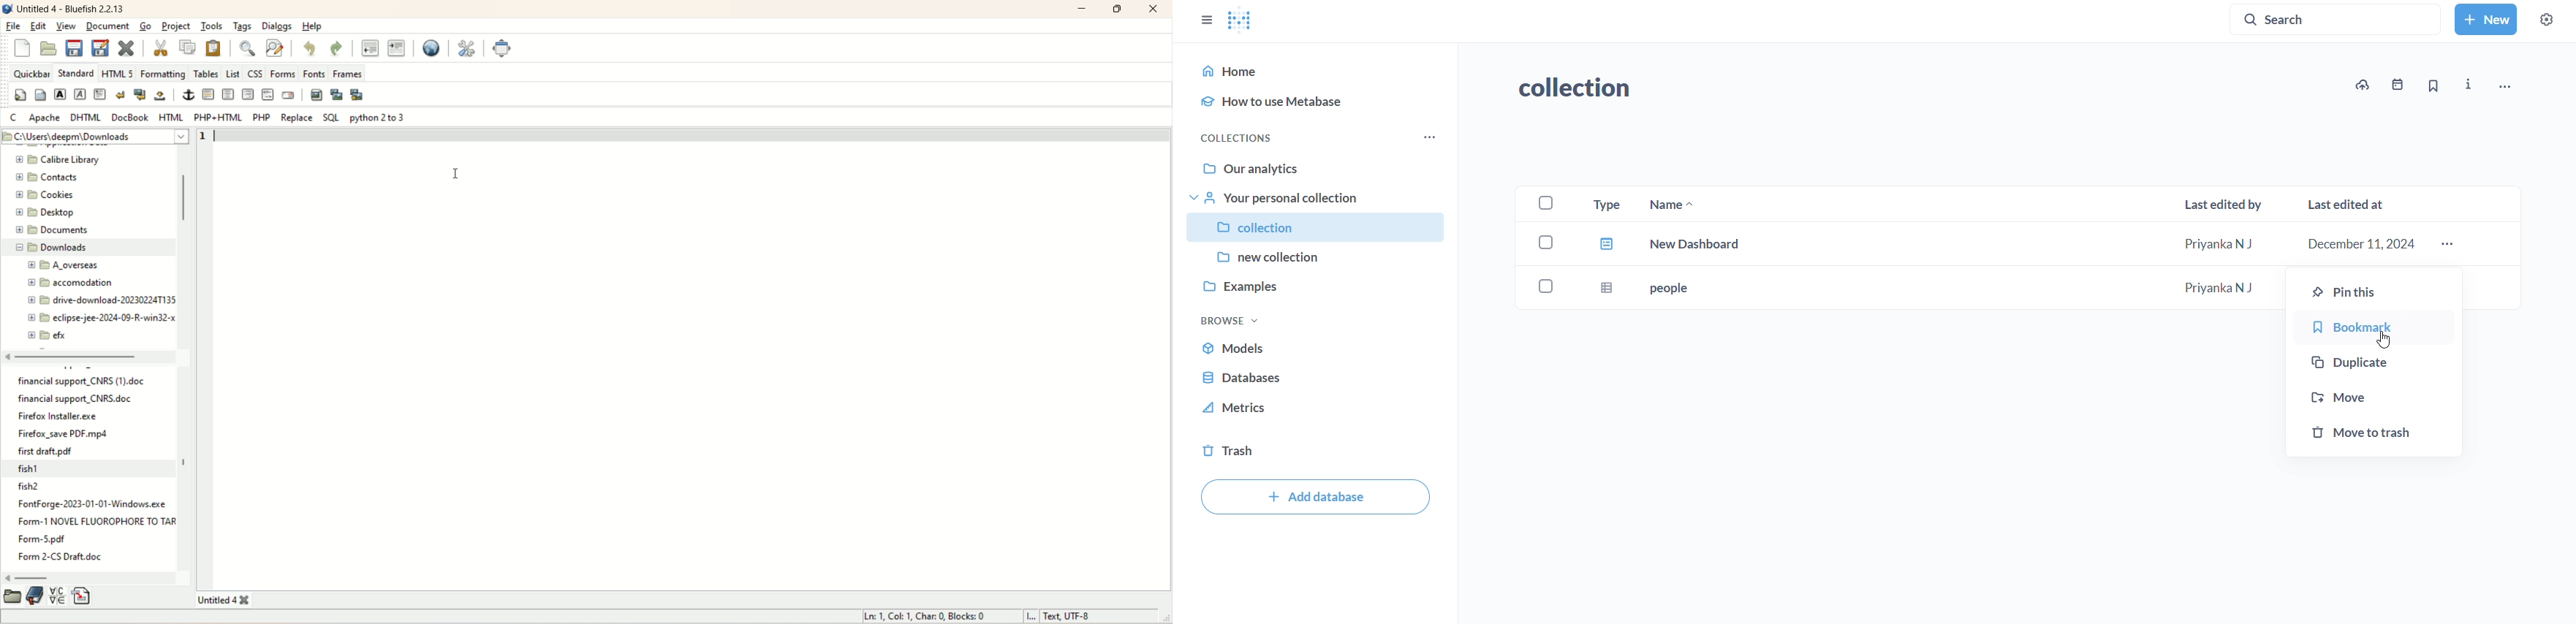 This screenshot has height=644, width=2576. What do you see at coordinates (186, 95) in the screenshot?
I see `anchor/hyperlink` at bounding box center [186, 95].